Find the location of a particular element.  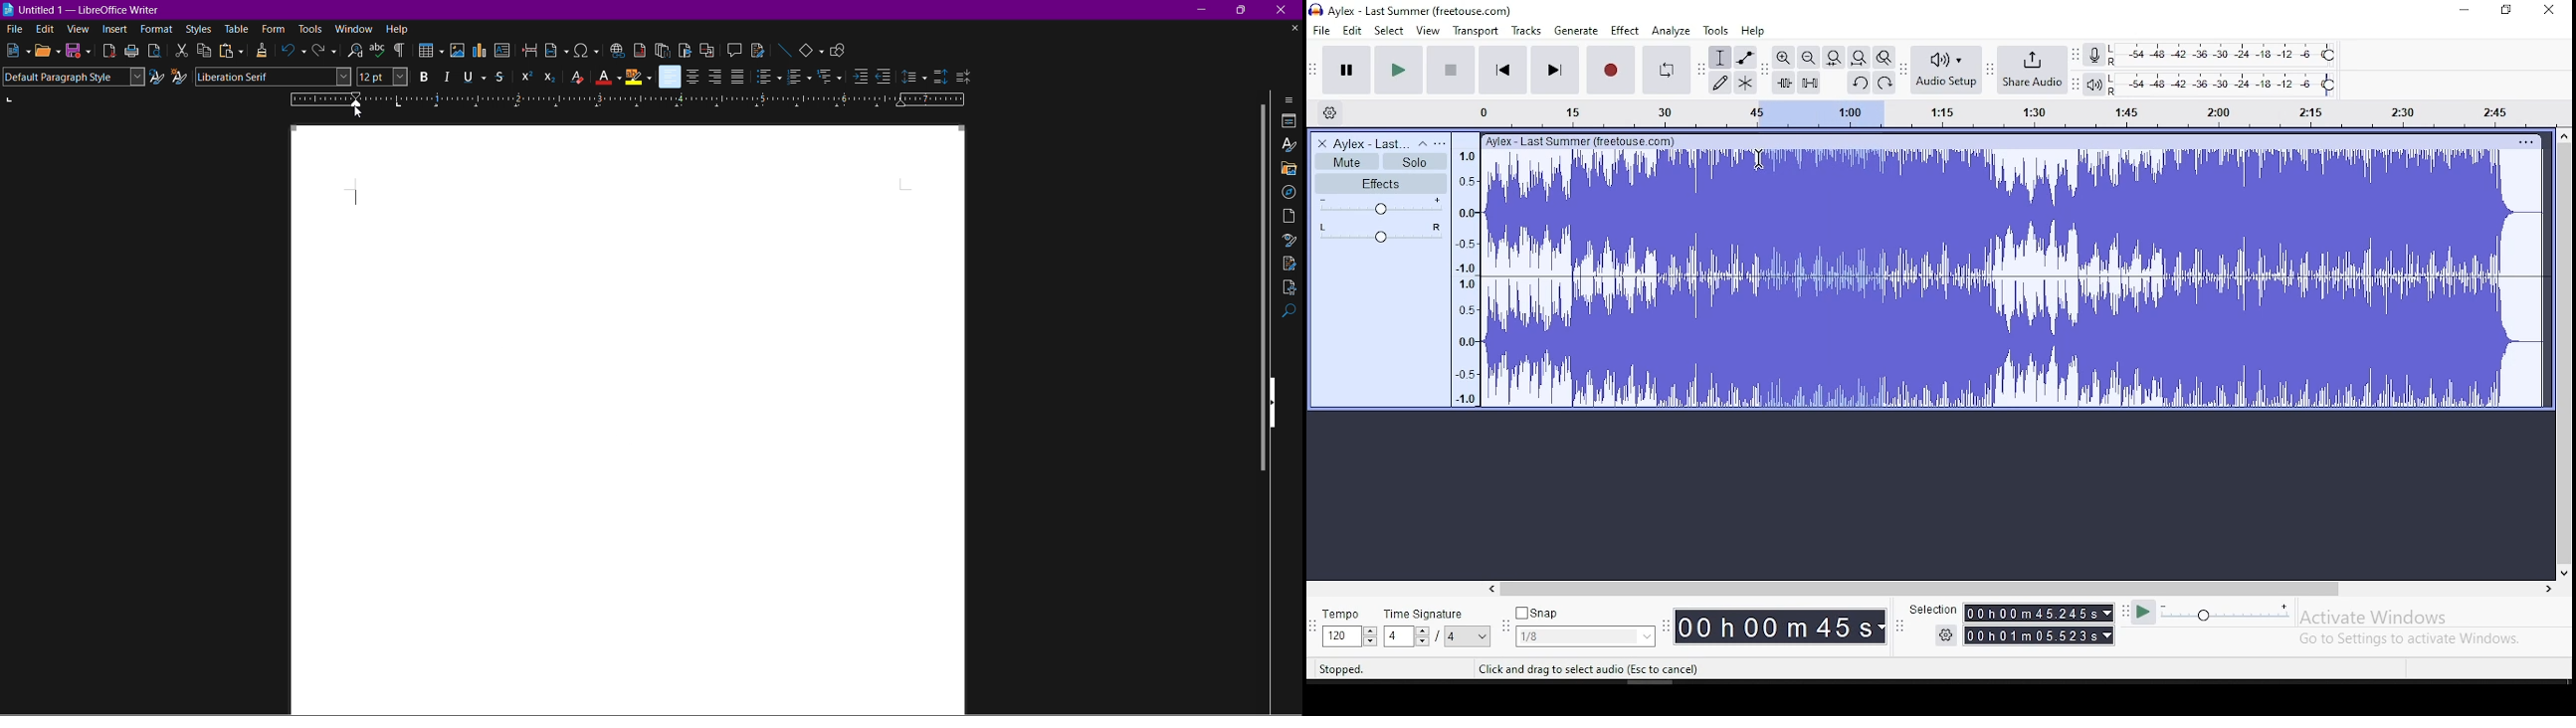

time signature is located at coordinates (1438, 629).